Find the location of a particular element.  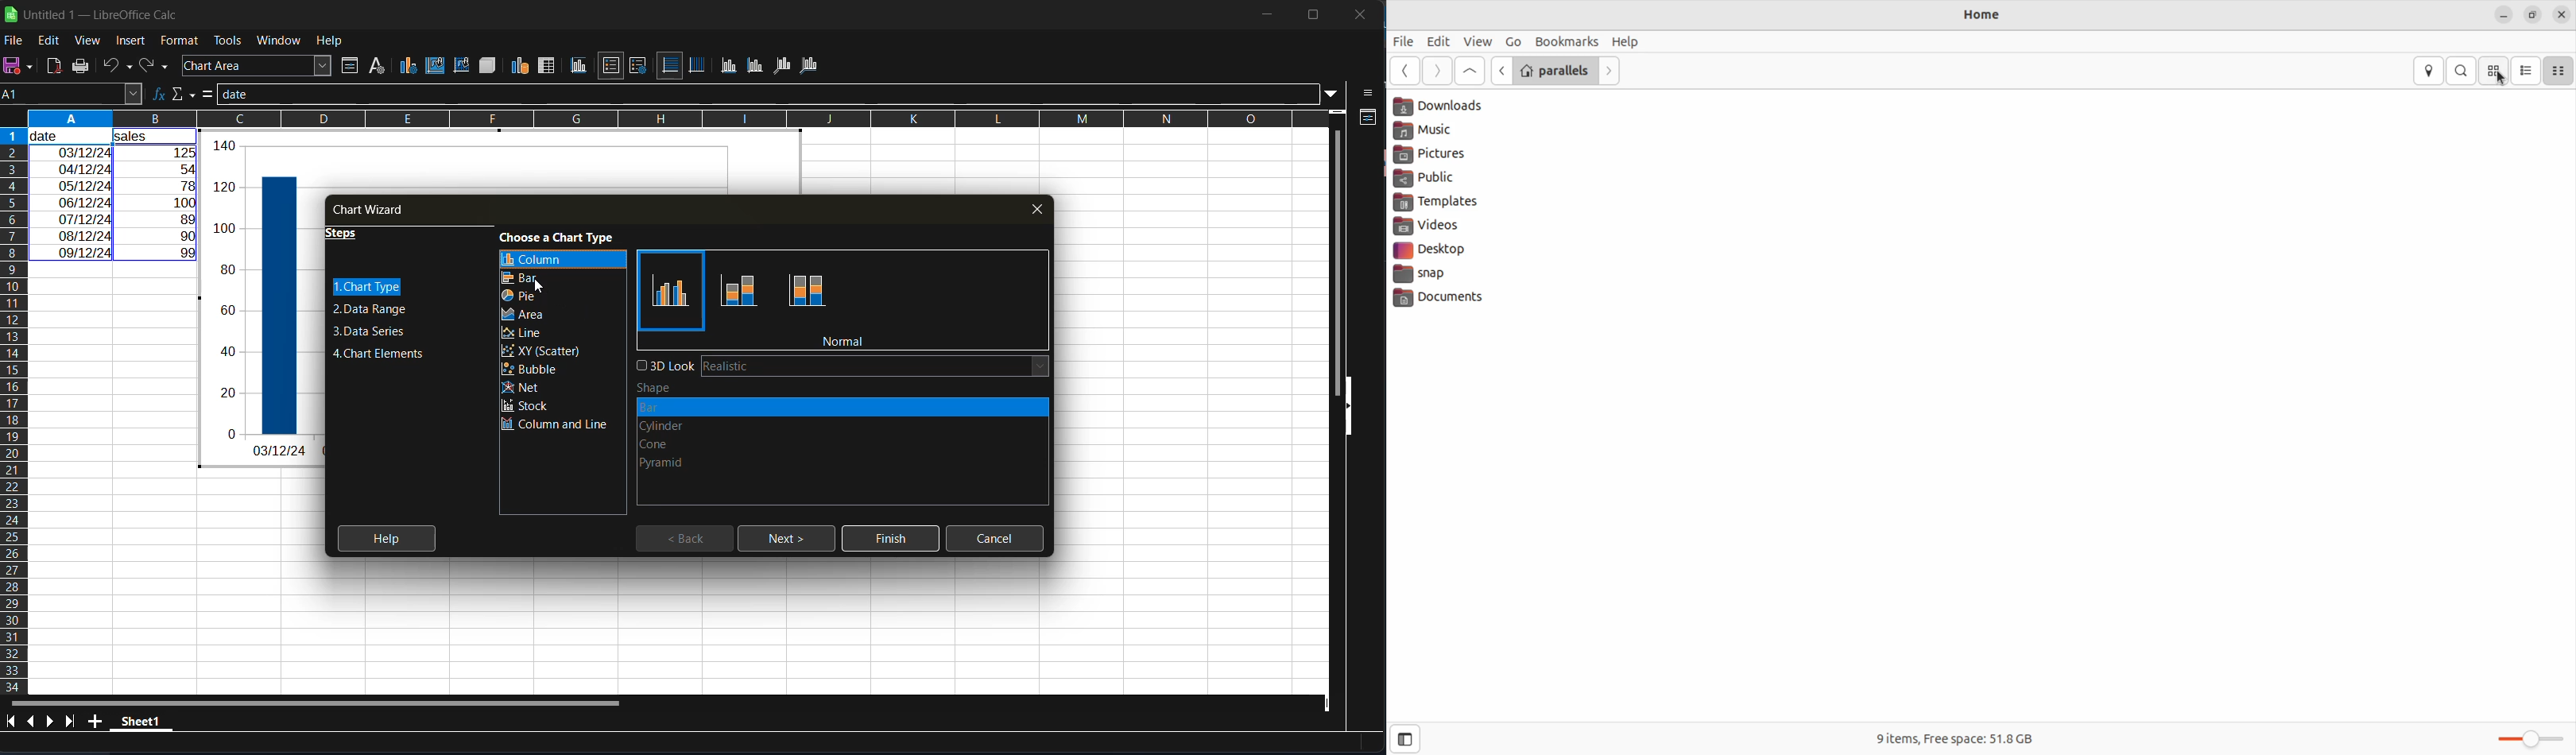

help is located at coordinates (383, 538).